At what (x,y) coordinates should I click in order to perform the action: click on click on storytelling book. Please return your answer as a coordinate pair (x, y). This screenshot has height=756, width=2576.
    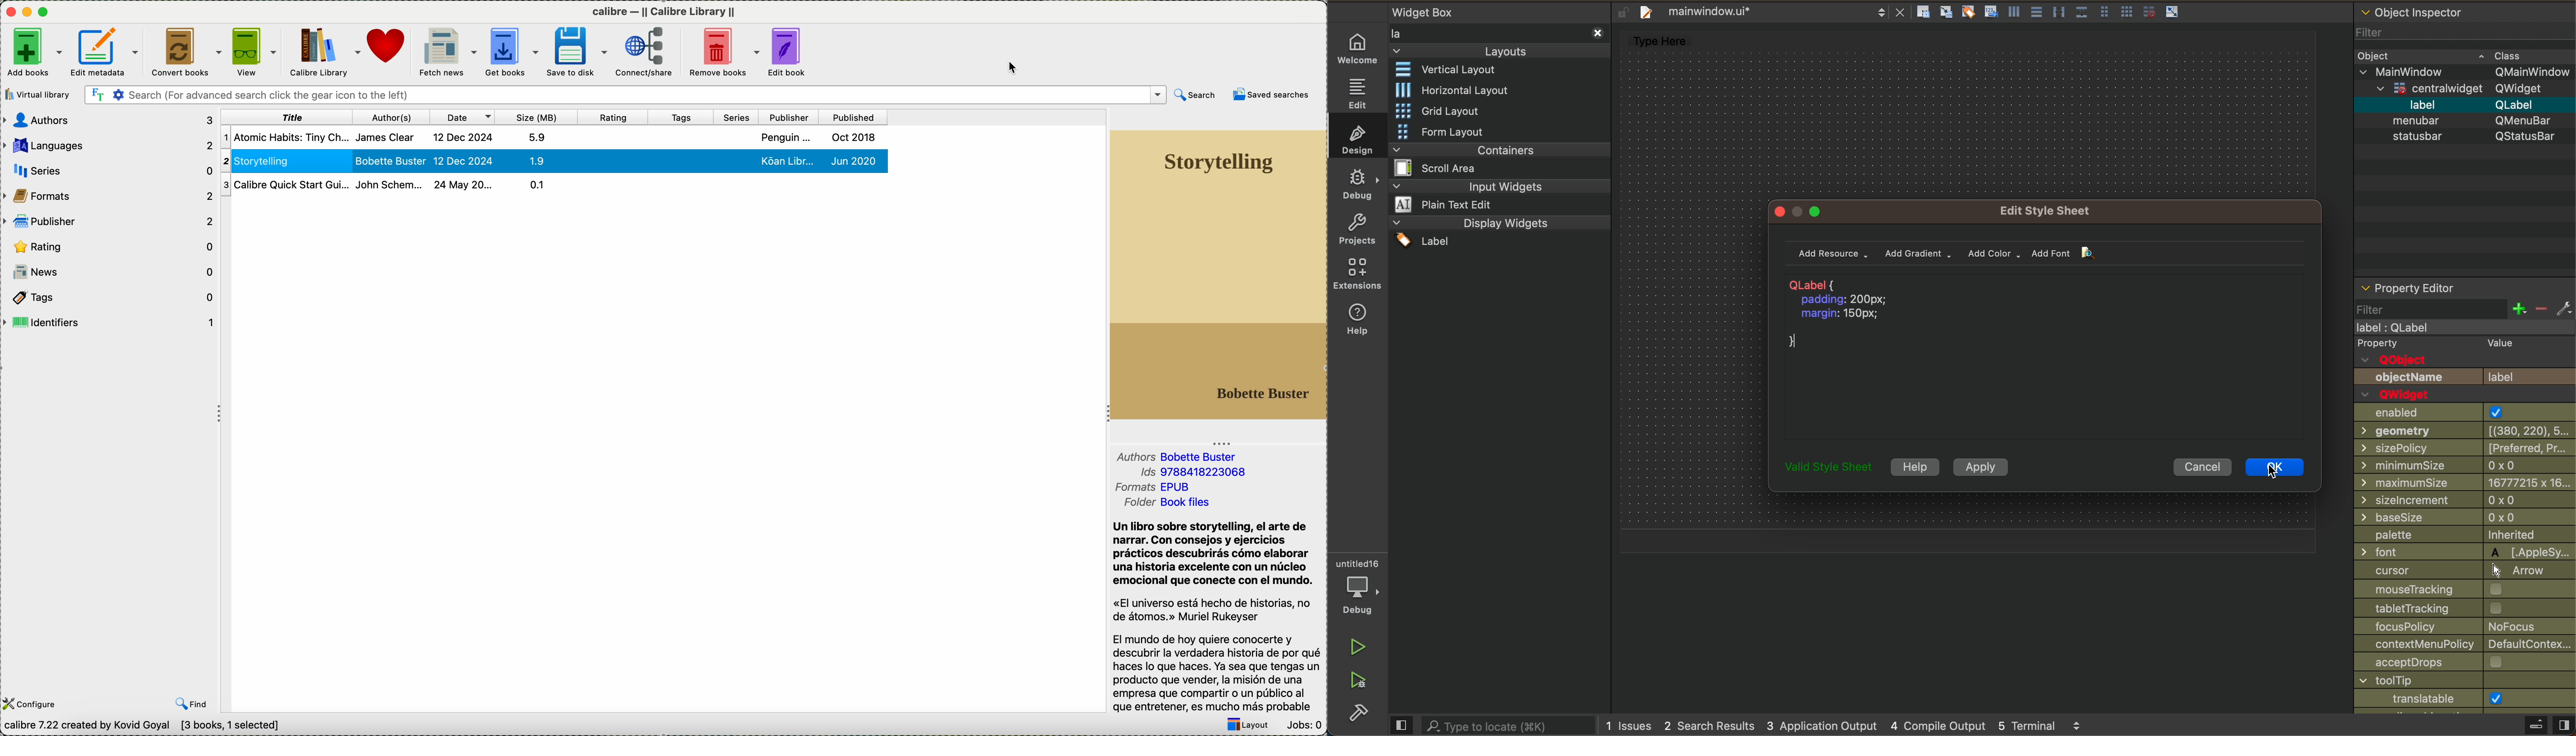
    Looking at the image, I should click on (553, 161).